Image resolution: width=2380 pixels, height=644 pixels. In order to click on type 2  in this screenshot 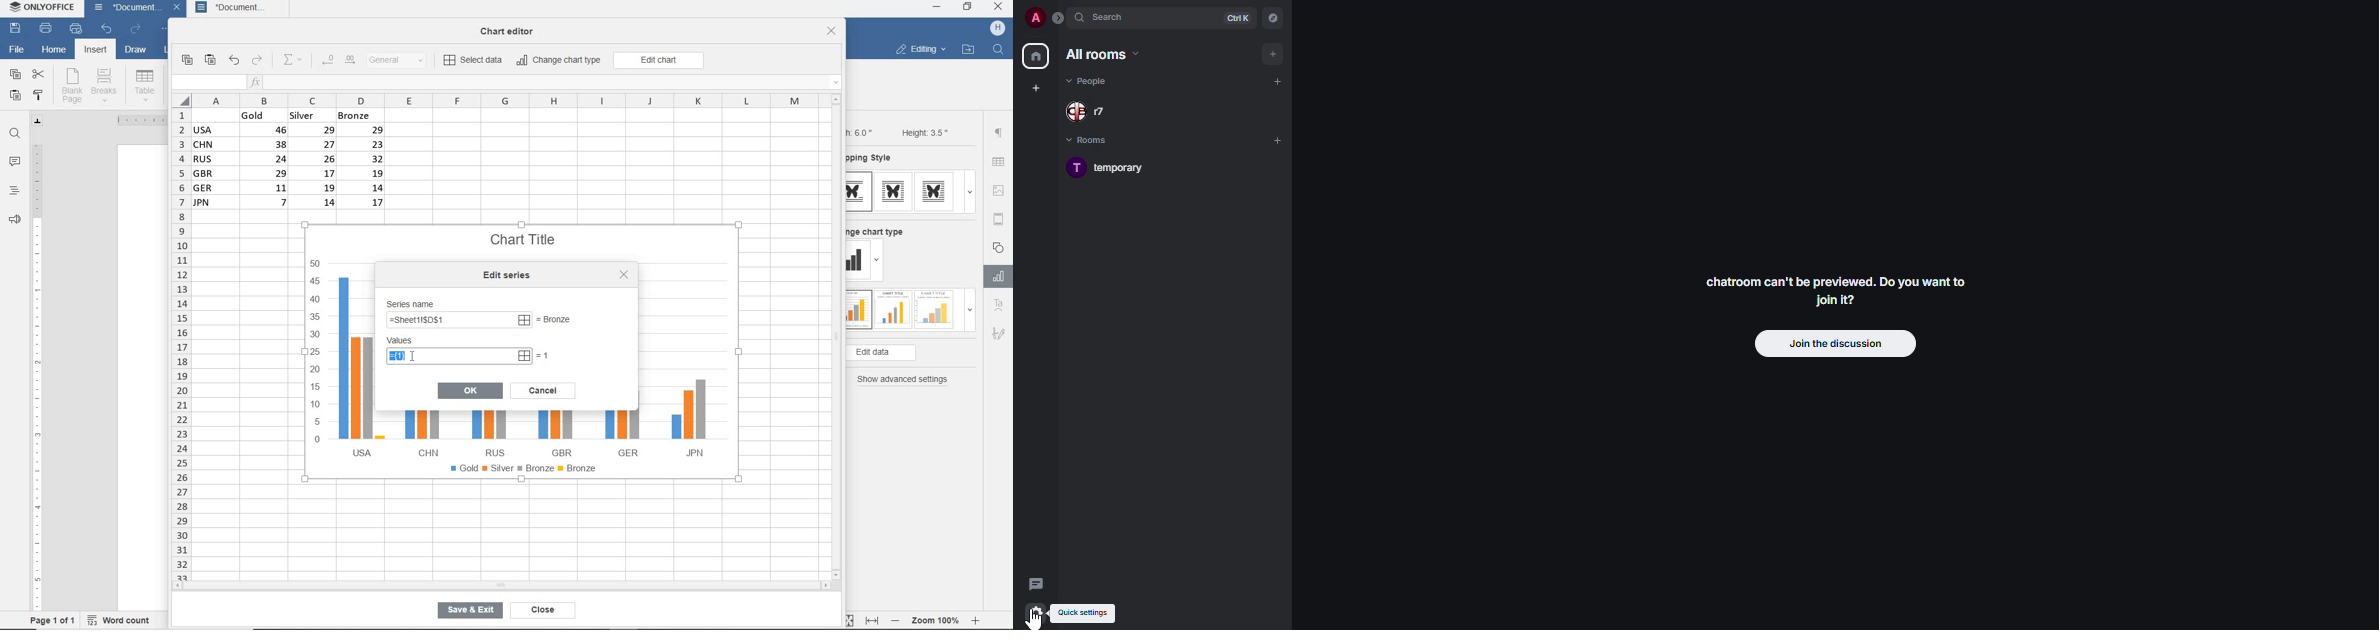, I will do `click(892, 308)`.